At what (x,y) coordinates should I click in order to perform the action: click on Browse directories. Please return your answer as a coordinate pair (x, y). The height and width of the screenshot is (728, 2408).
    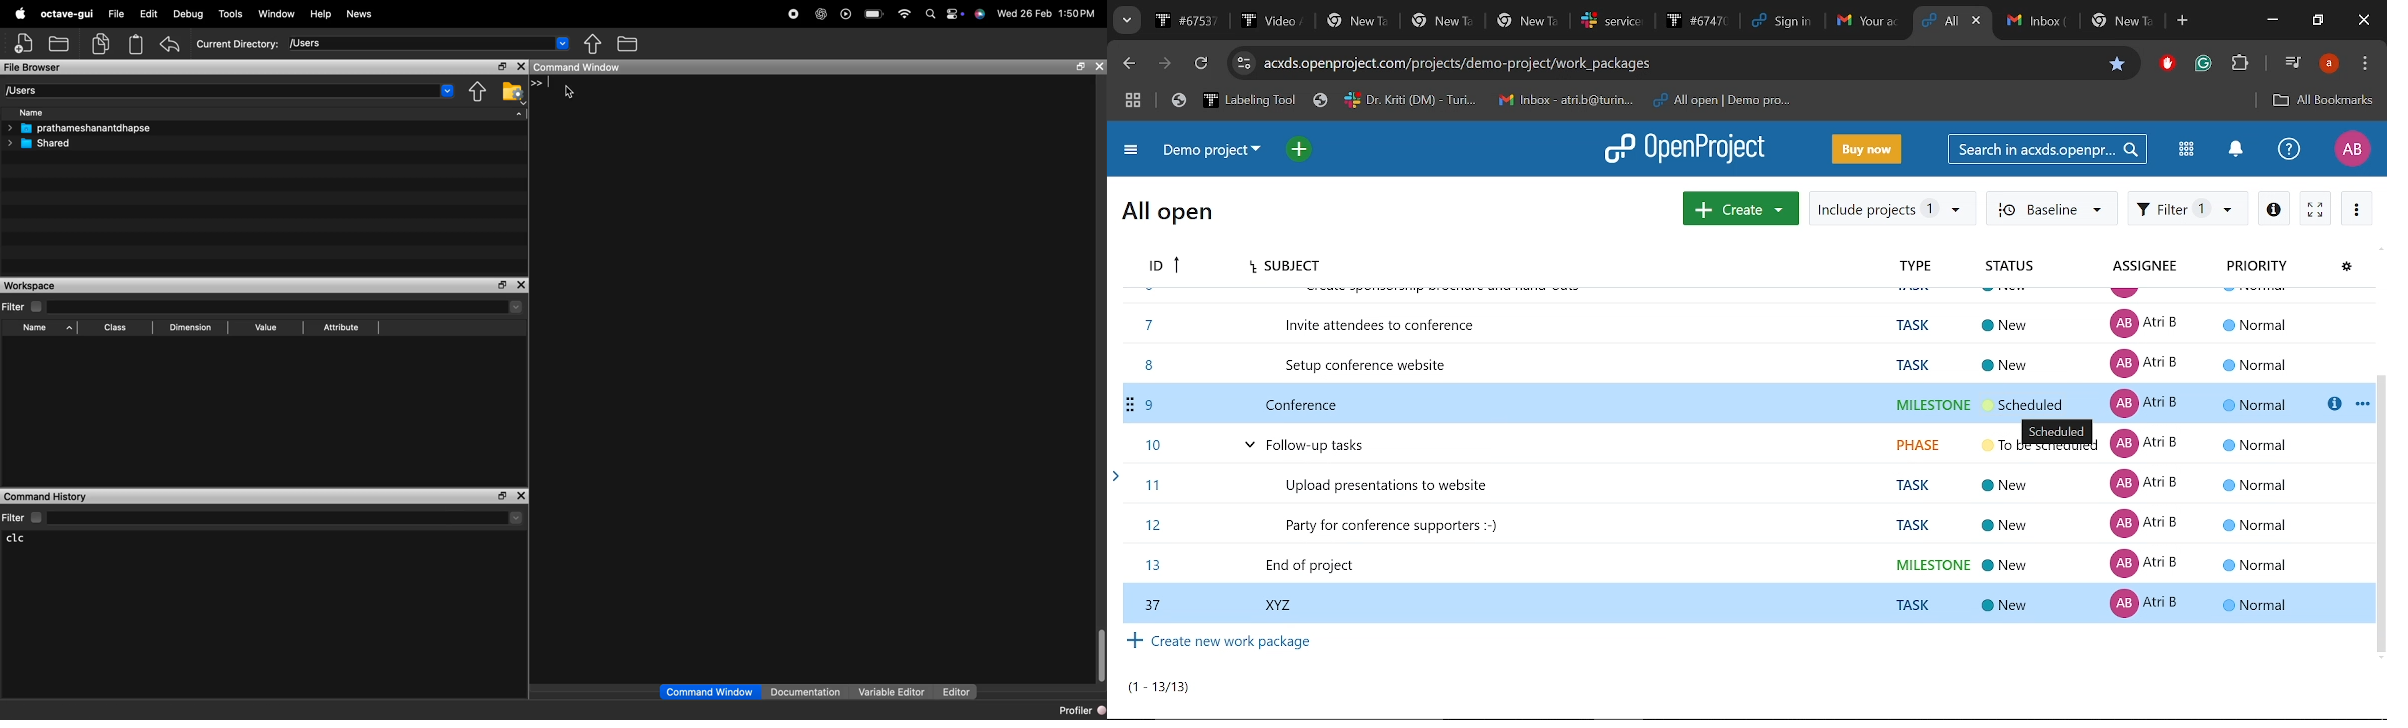
    Looking at the image, I should click on (629, 43).